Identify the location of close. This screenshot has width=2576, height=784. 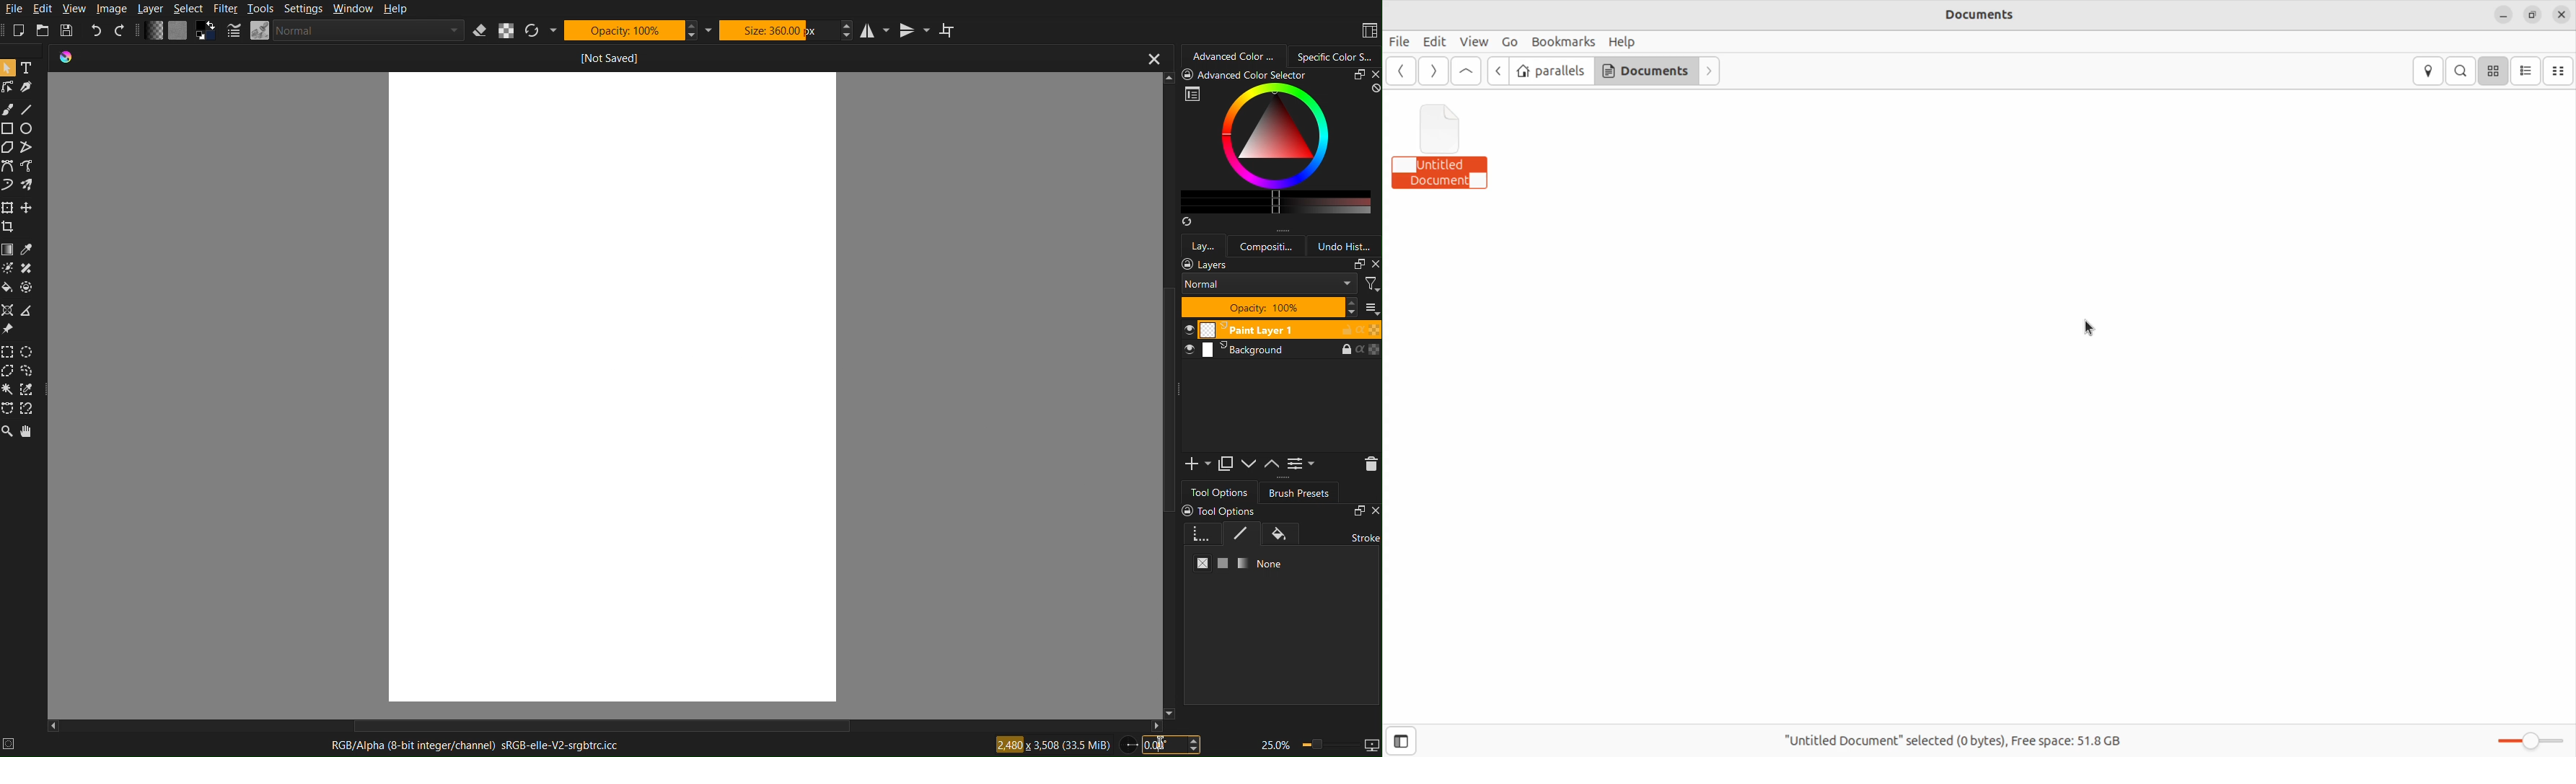
(1151, 59).